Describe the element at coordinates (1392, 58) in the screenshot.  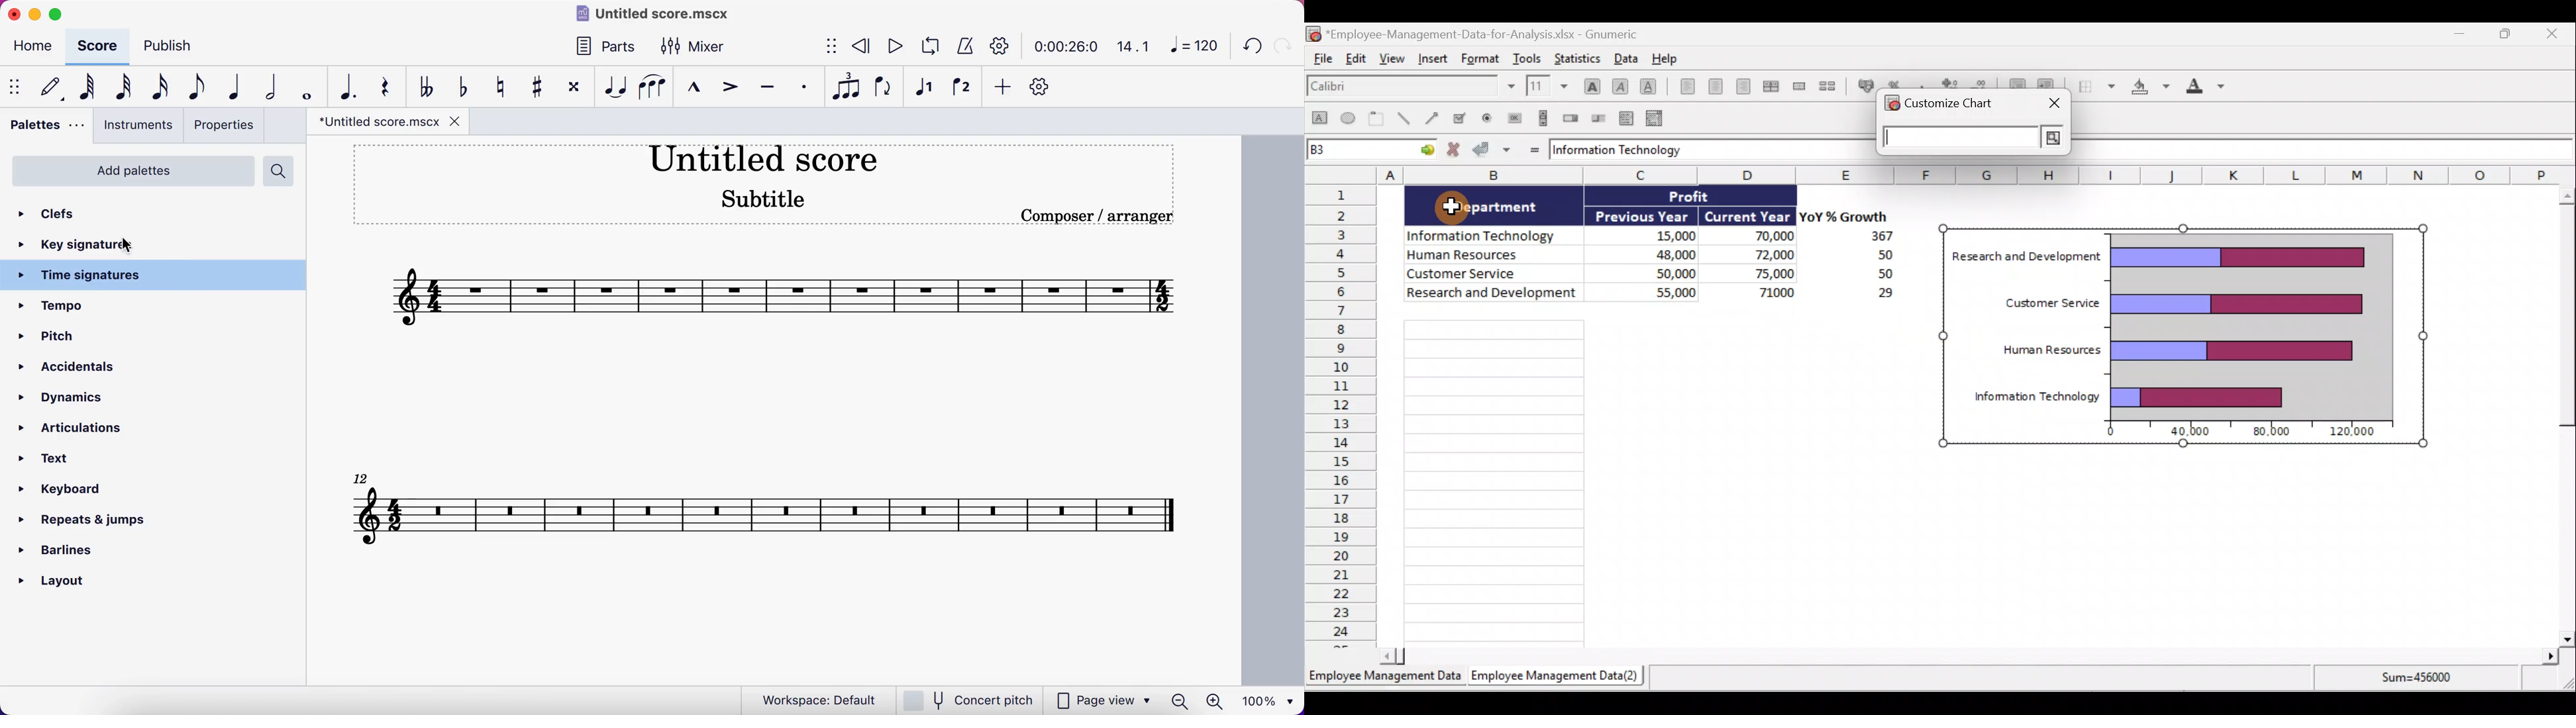
I see `View` at that location.